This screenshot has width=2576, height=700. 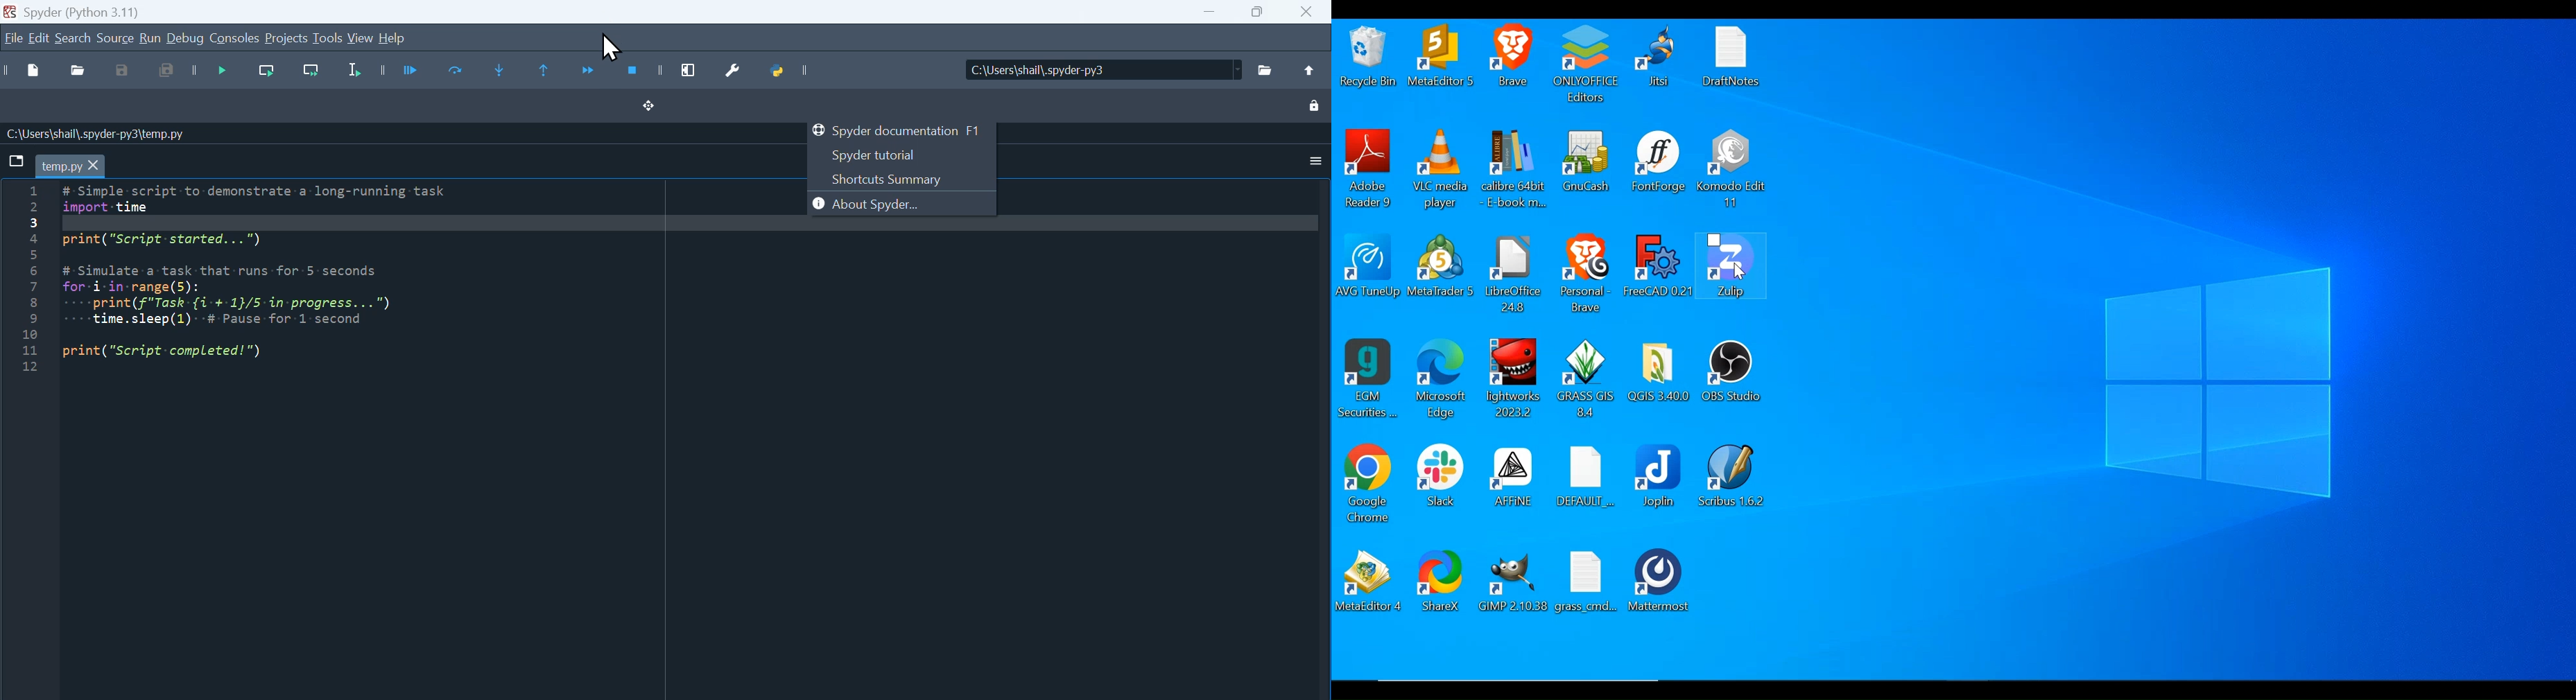 What do you see at coordinates (1663, 57) in the screenshot?
I see `Desktop icon` at bounding box center [1663, 57].